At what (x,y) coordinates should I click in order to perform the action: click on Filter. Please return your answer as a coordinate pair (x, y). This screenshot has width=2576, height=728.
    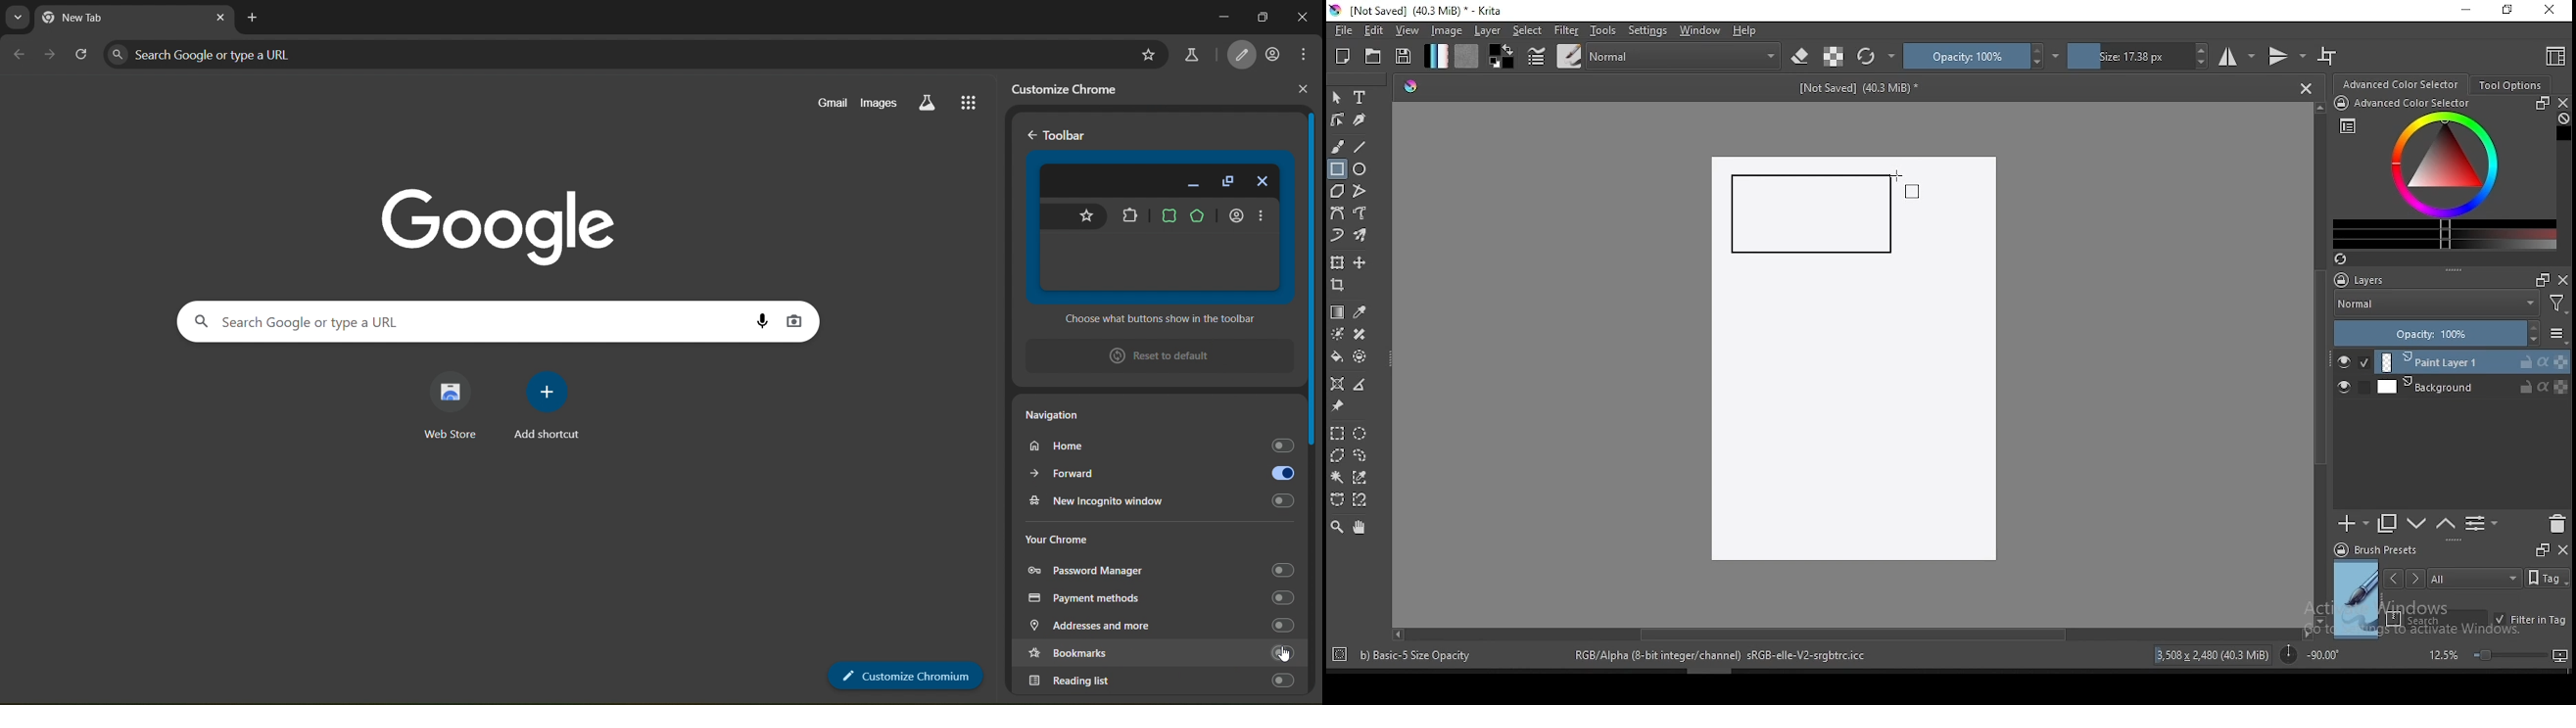
    Looking at the image, I should click on (2557, 306).